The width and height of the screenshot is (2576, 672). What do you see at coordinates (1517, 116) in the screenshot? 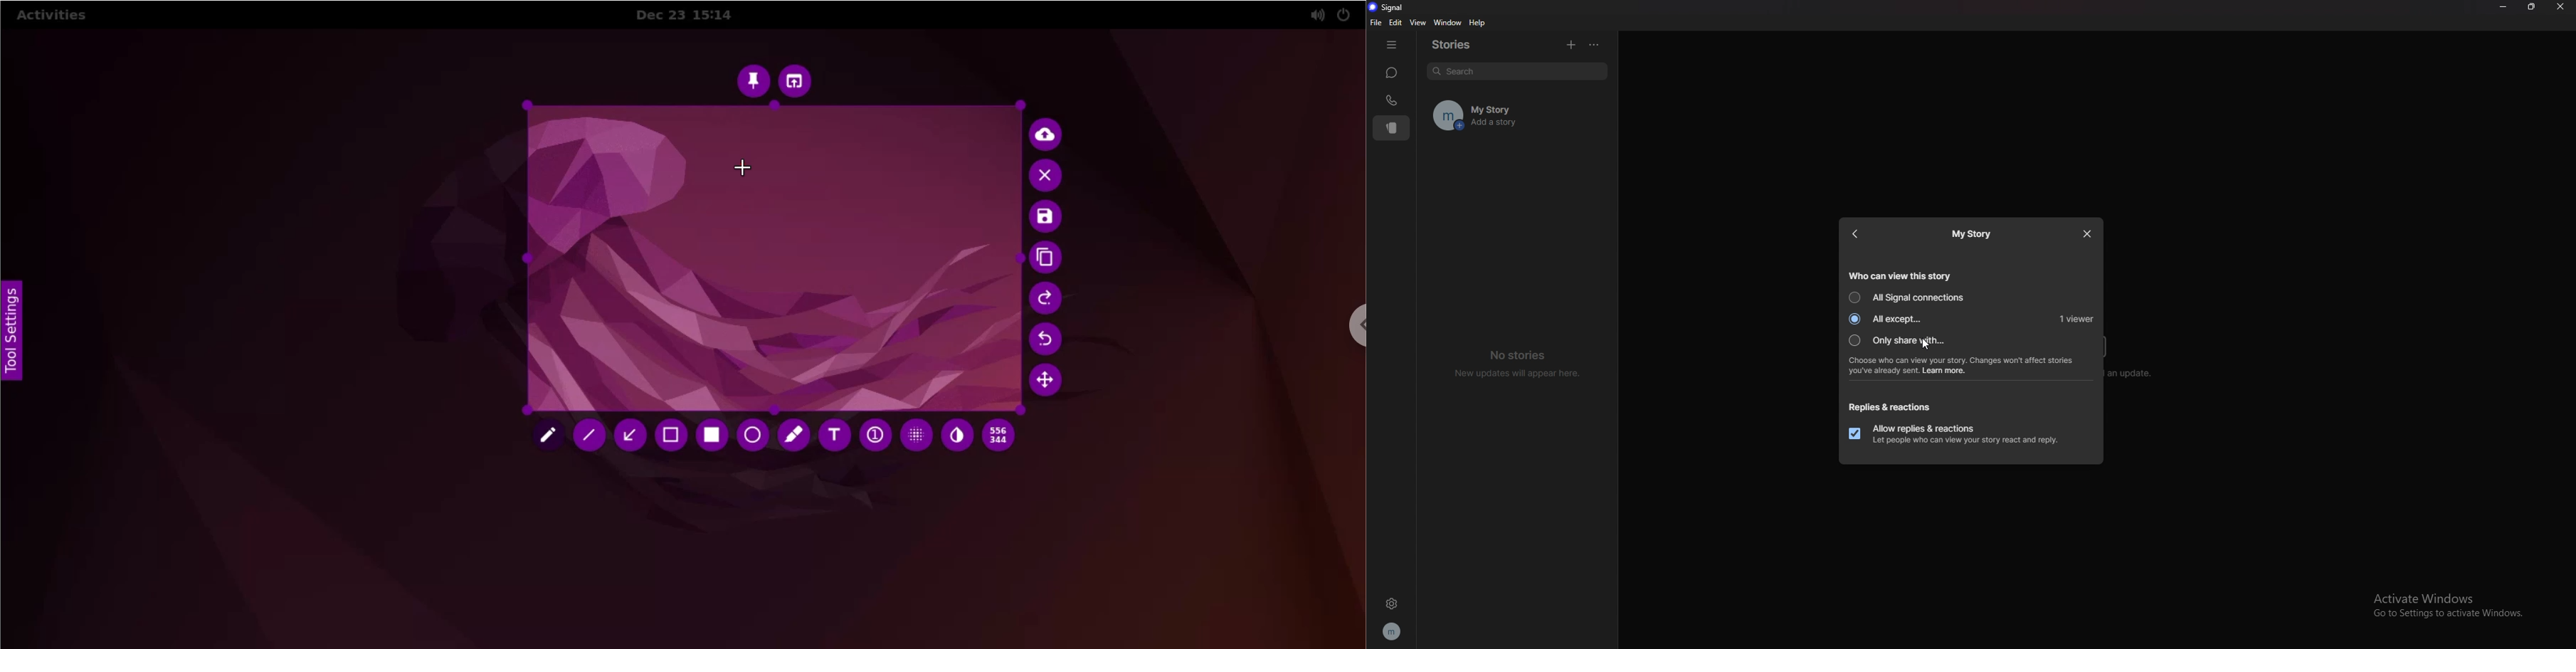
I see `my story` at bounding box center [1517, 116].